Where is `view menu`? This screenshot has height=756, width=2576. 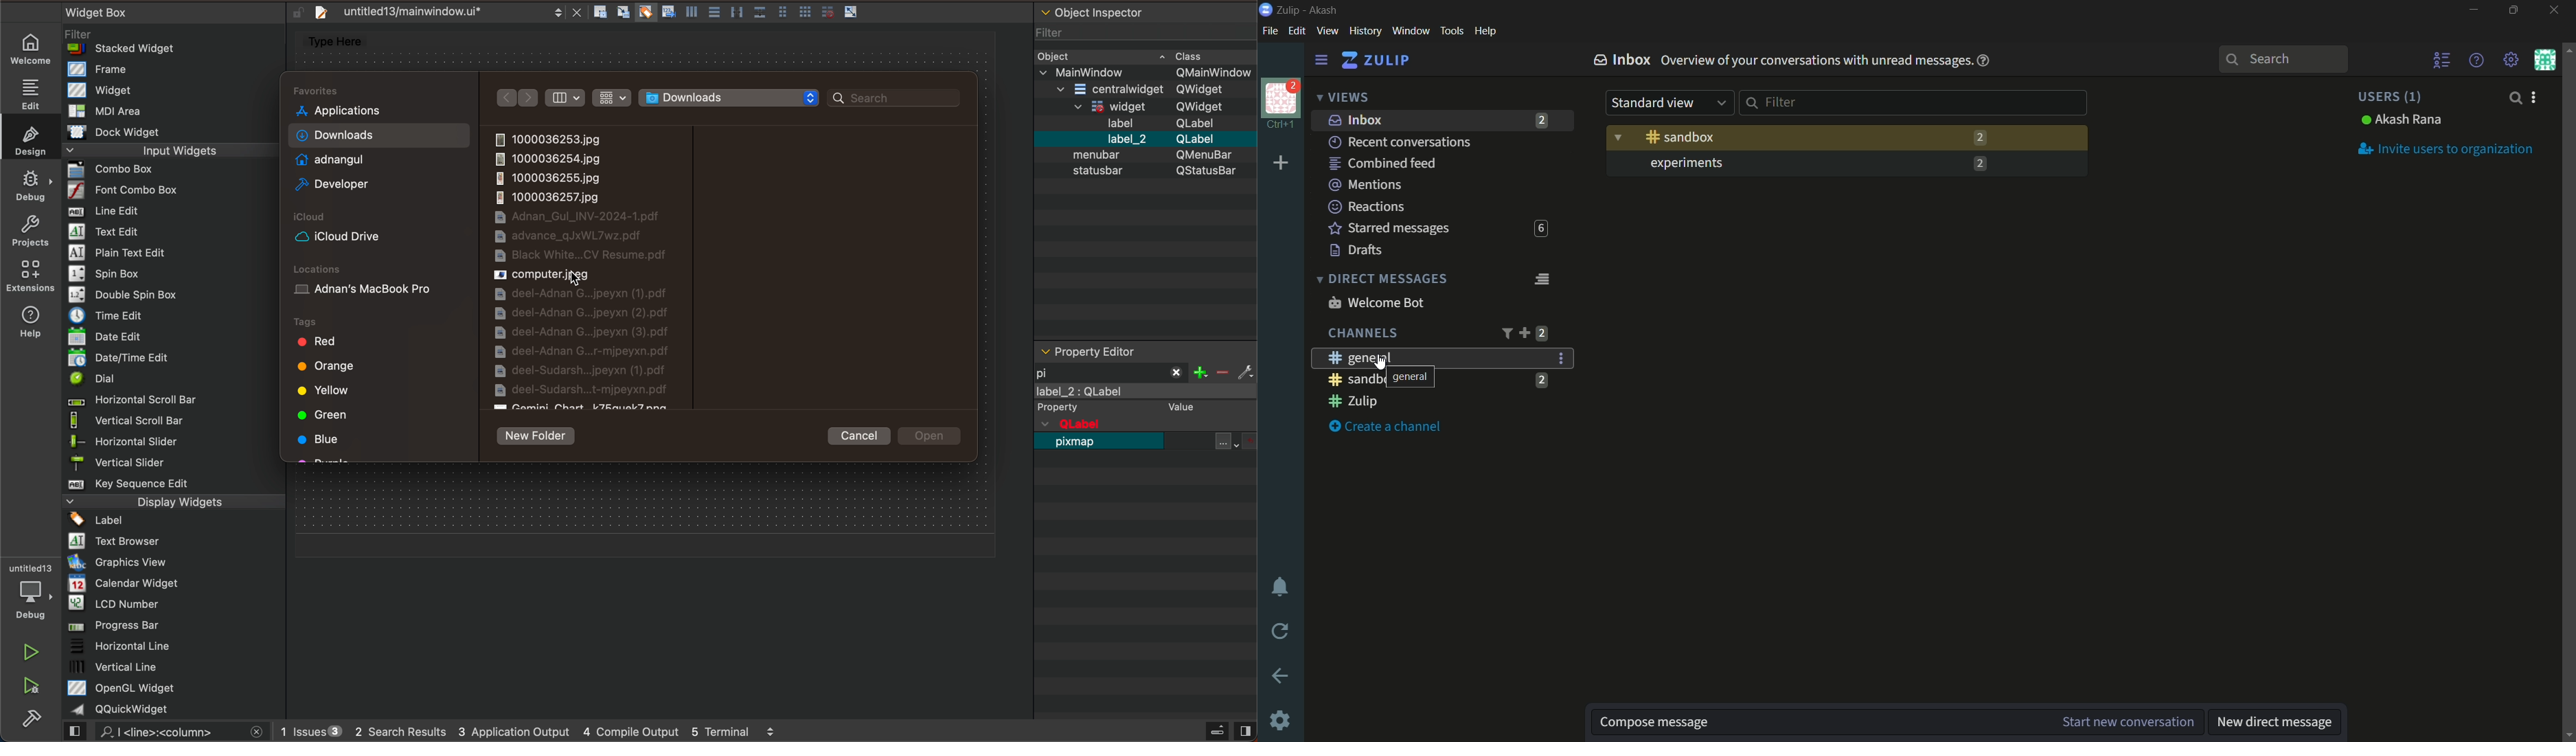
view menu is located at coordinates (1327, 30).